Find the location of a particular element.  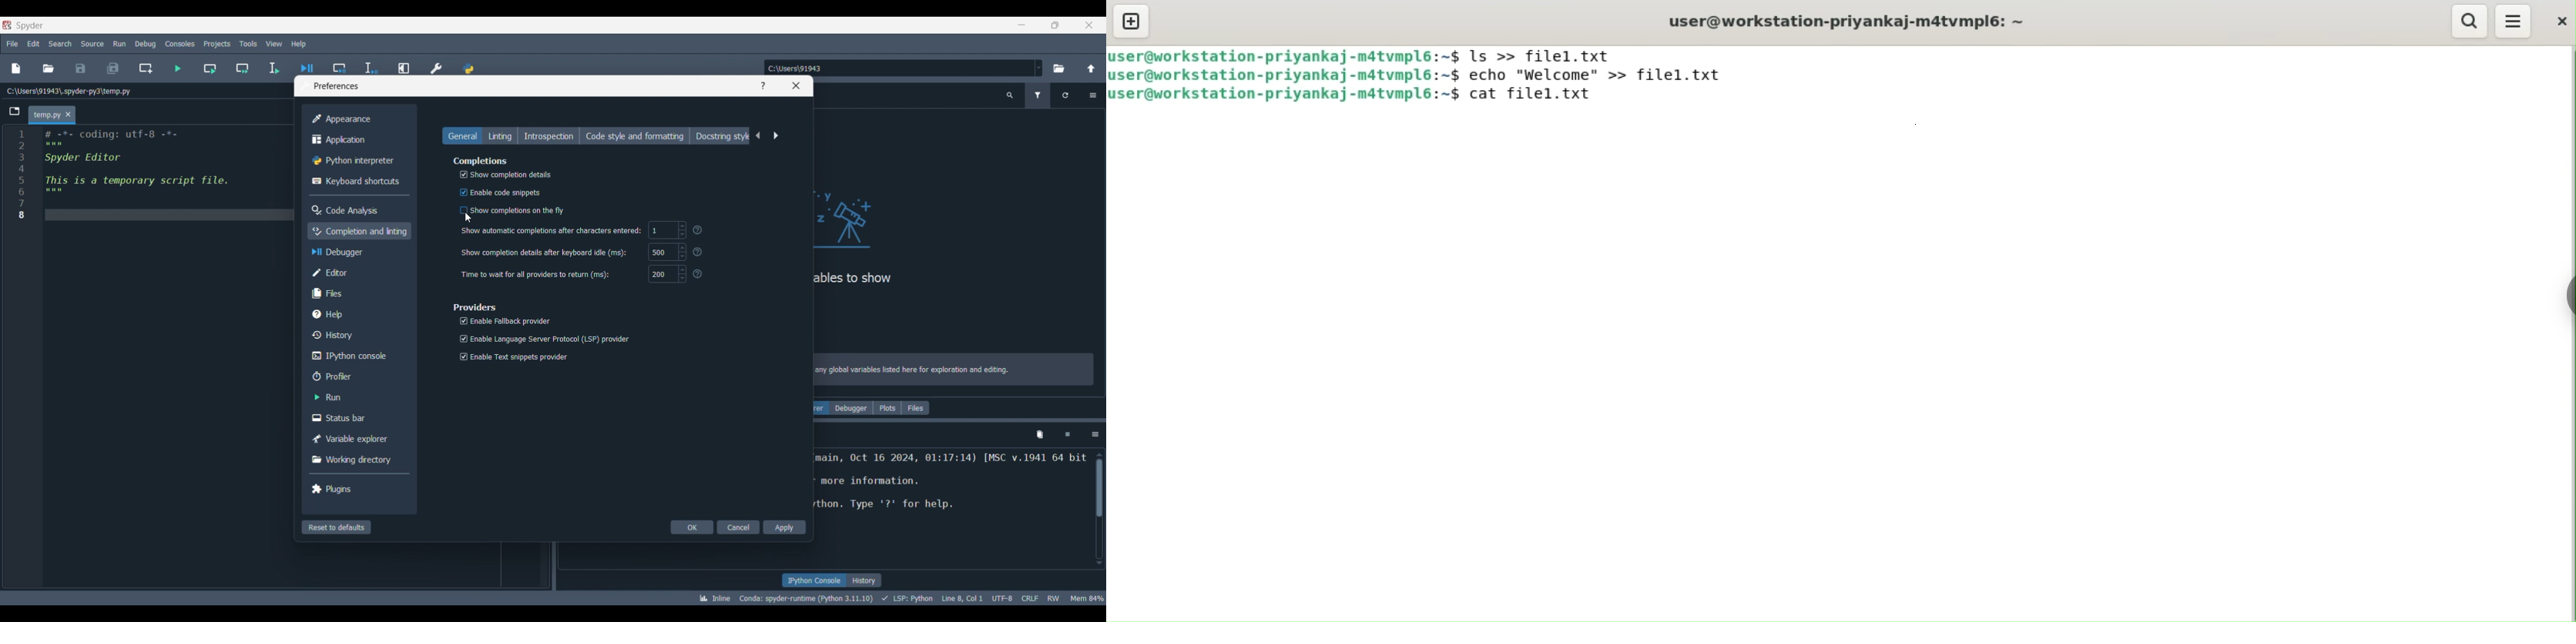

Source menu is located at coordinates (93, 44).